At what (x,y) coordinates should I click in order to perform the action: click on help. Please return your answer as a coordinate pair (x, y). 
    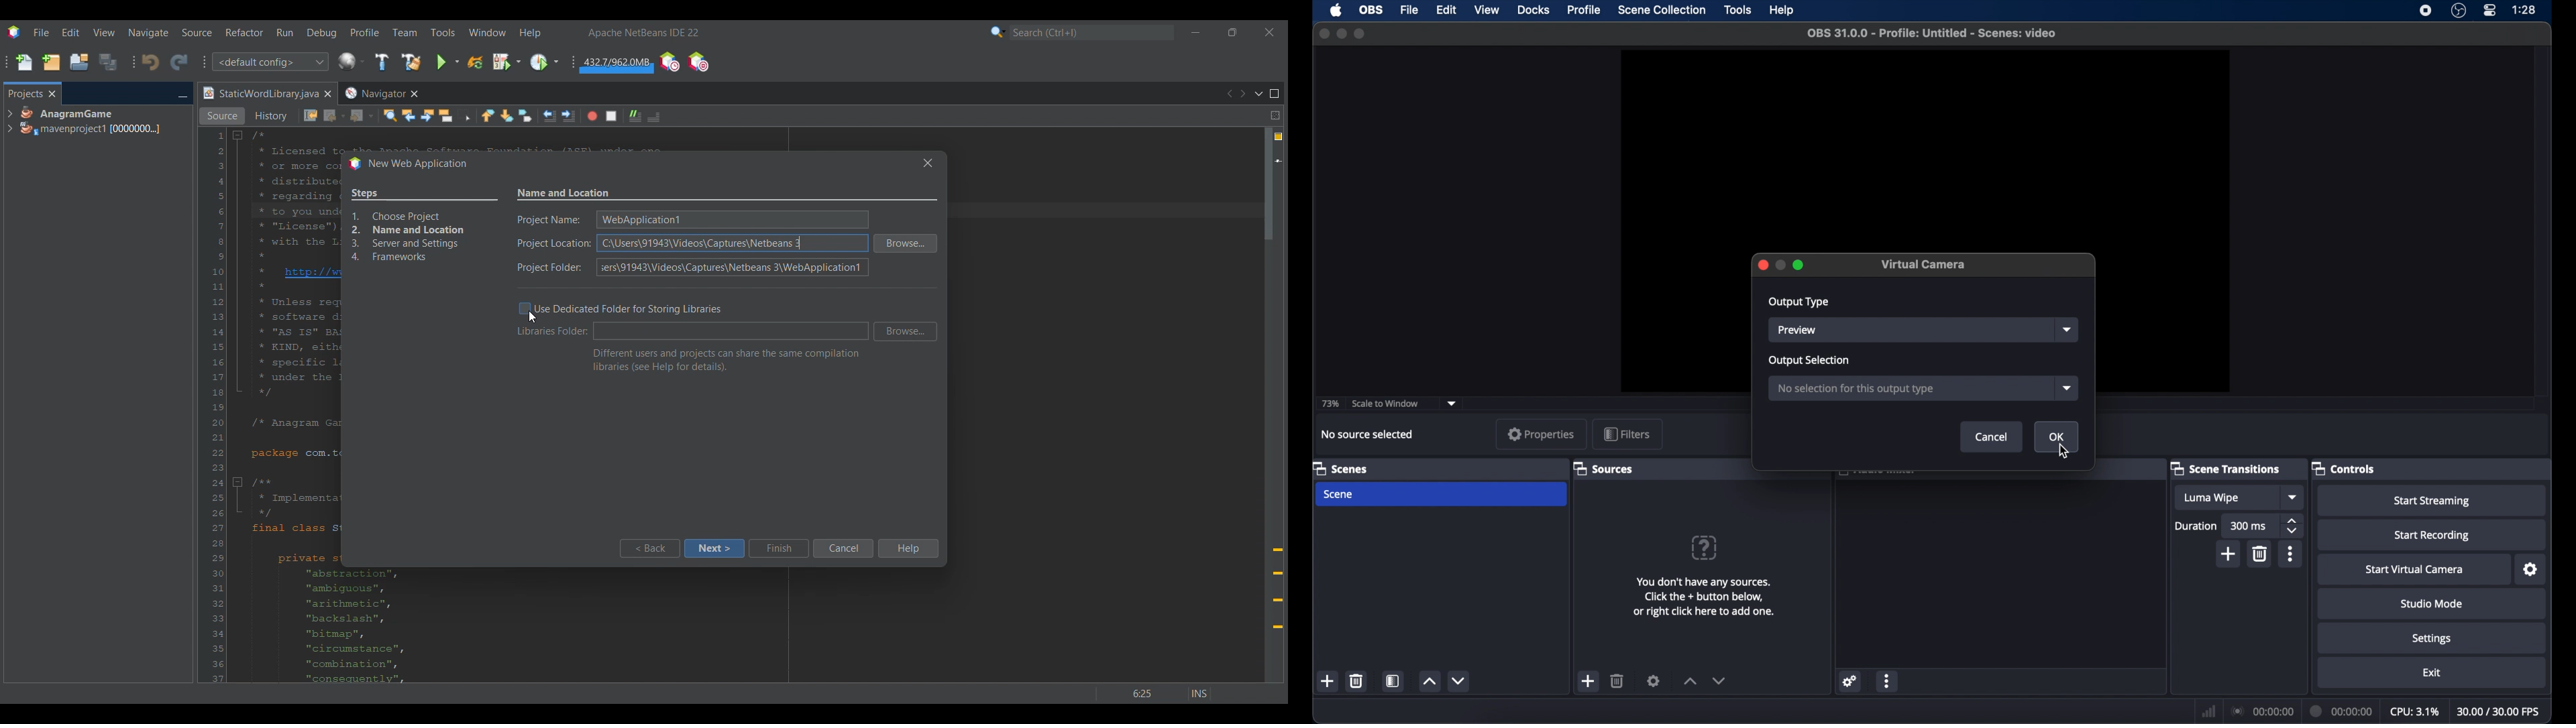
    Looking at the image, I should click on (1783, 11).